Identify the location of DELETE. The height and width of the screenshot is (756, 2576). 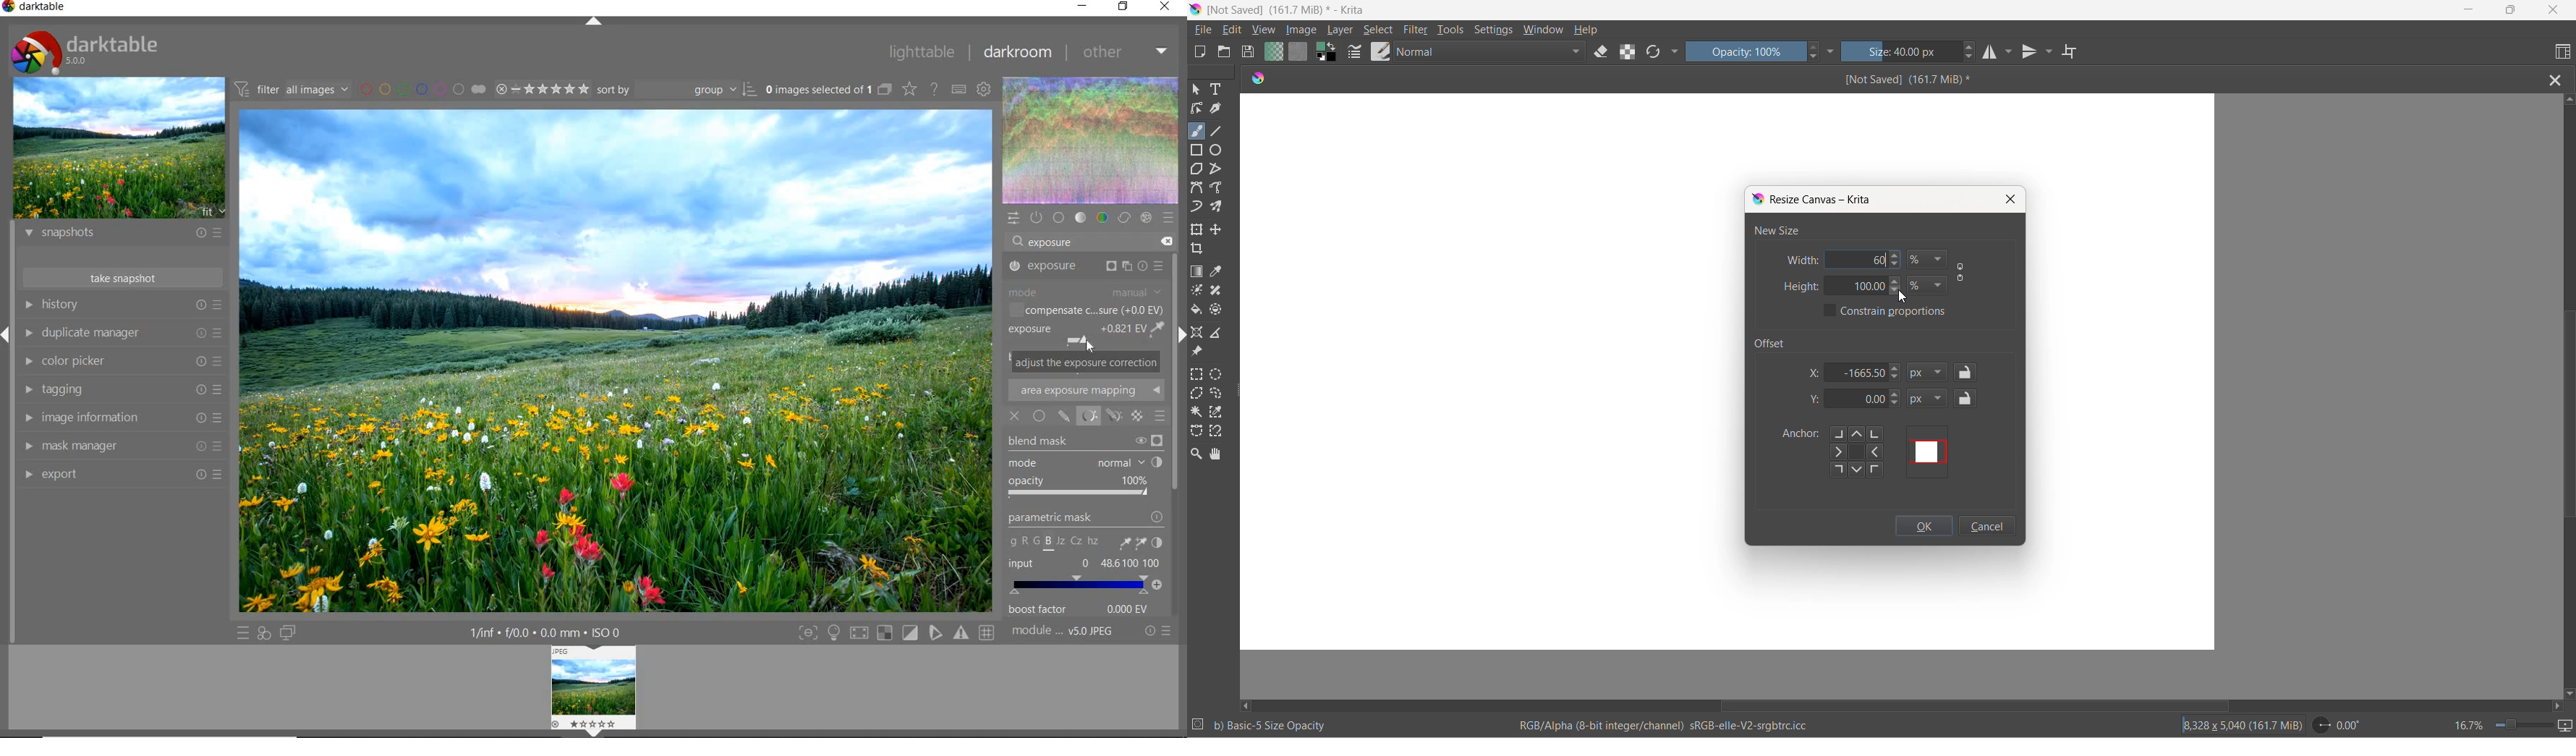
(1168, 242).